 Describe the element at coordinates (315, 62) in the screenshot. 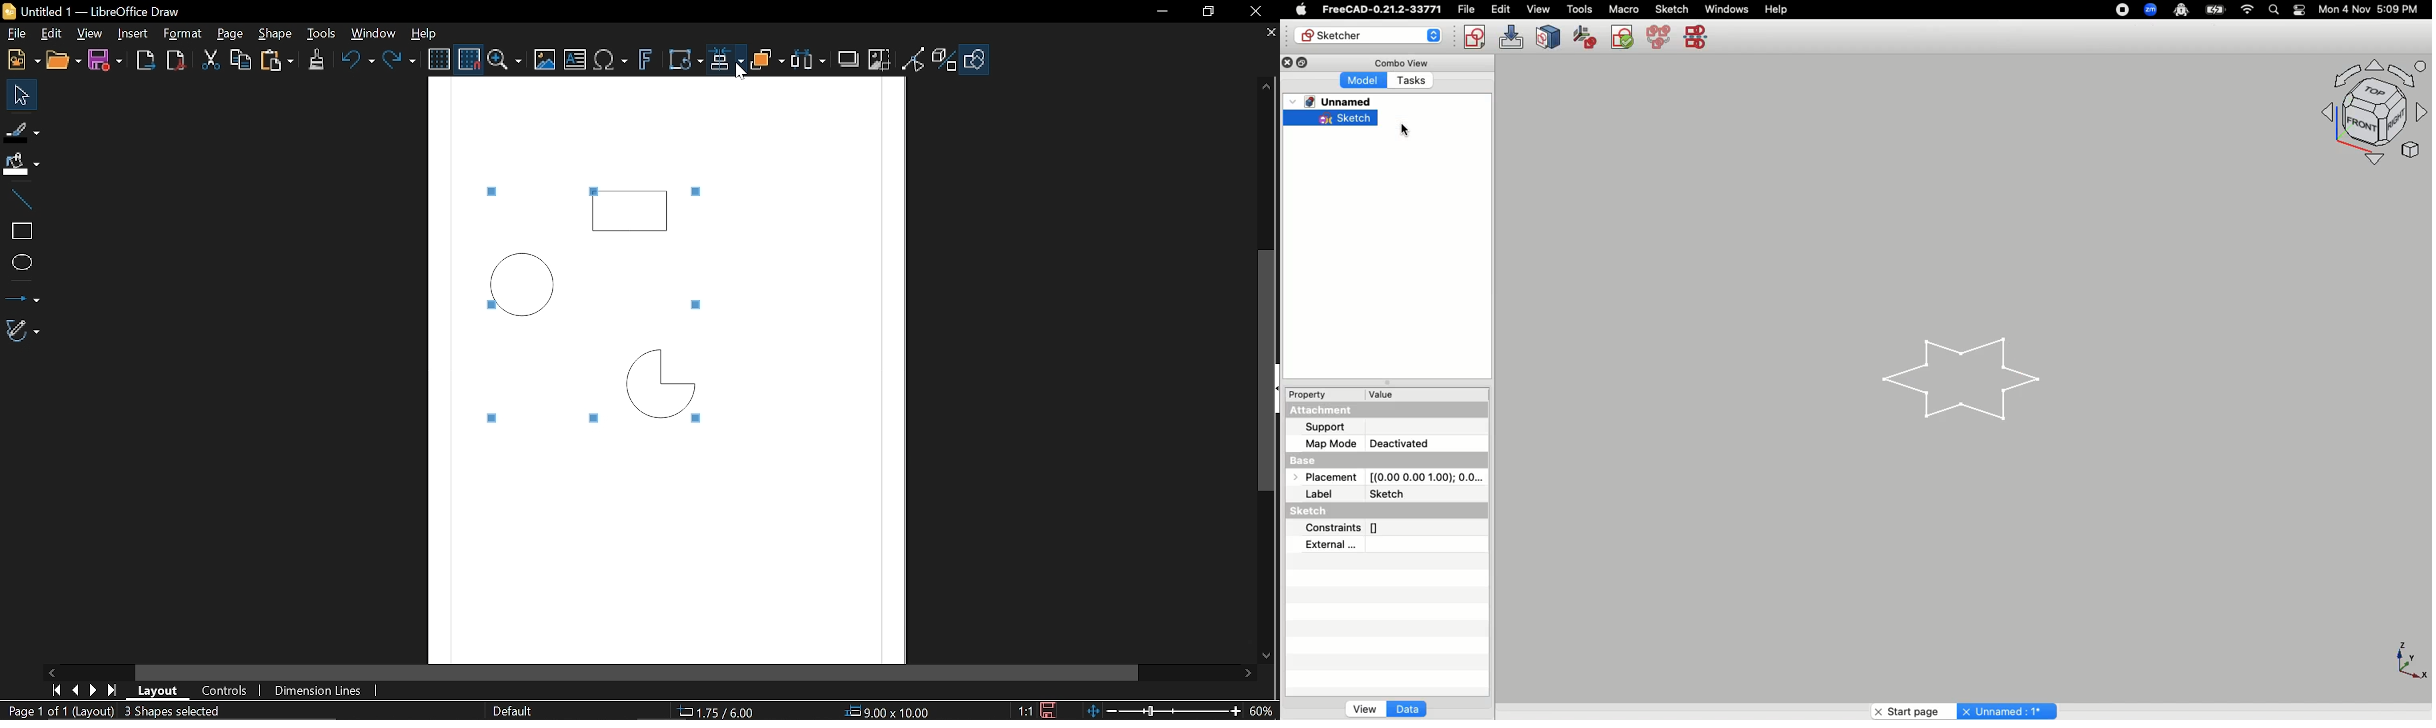

I see `Clone` at that location.